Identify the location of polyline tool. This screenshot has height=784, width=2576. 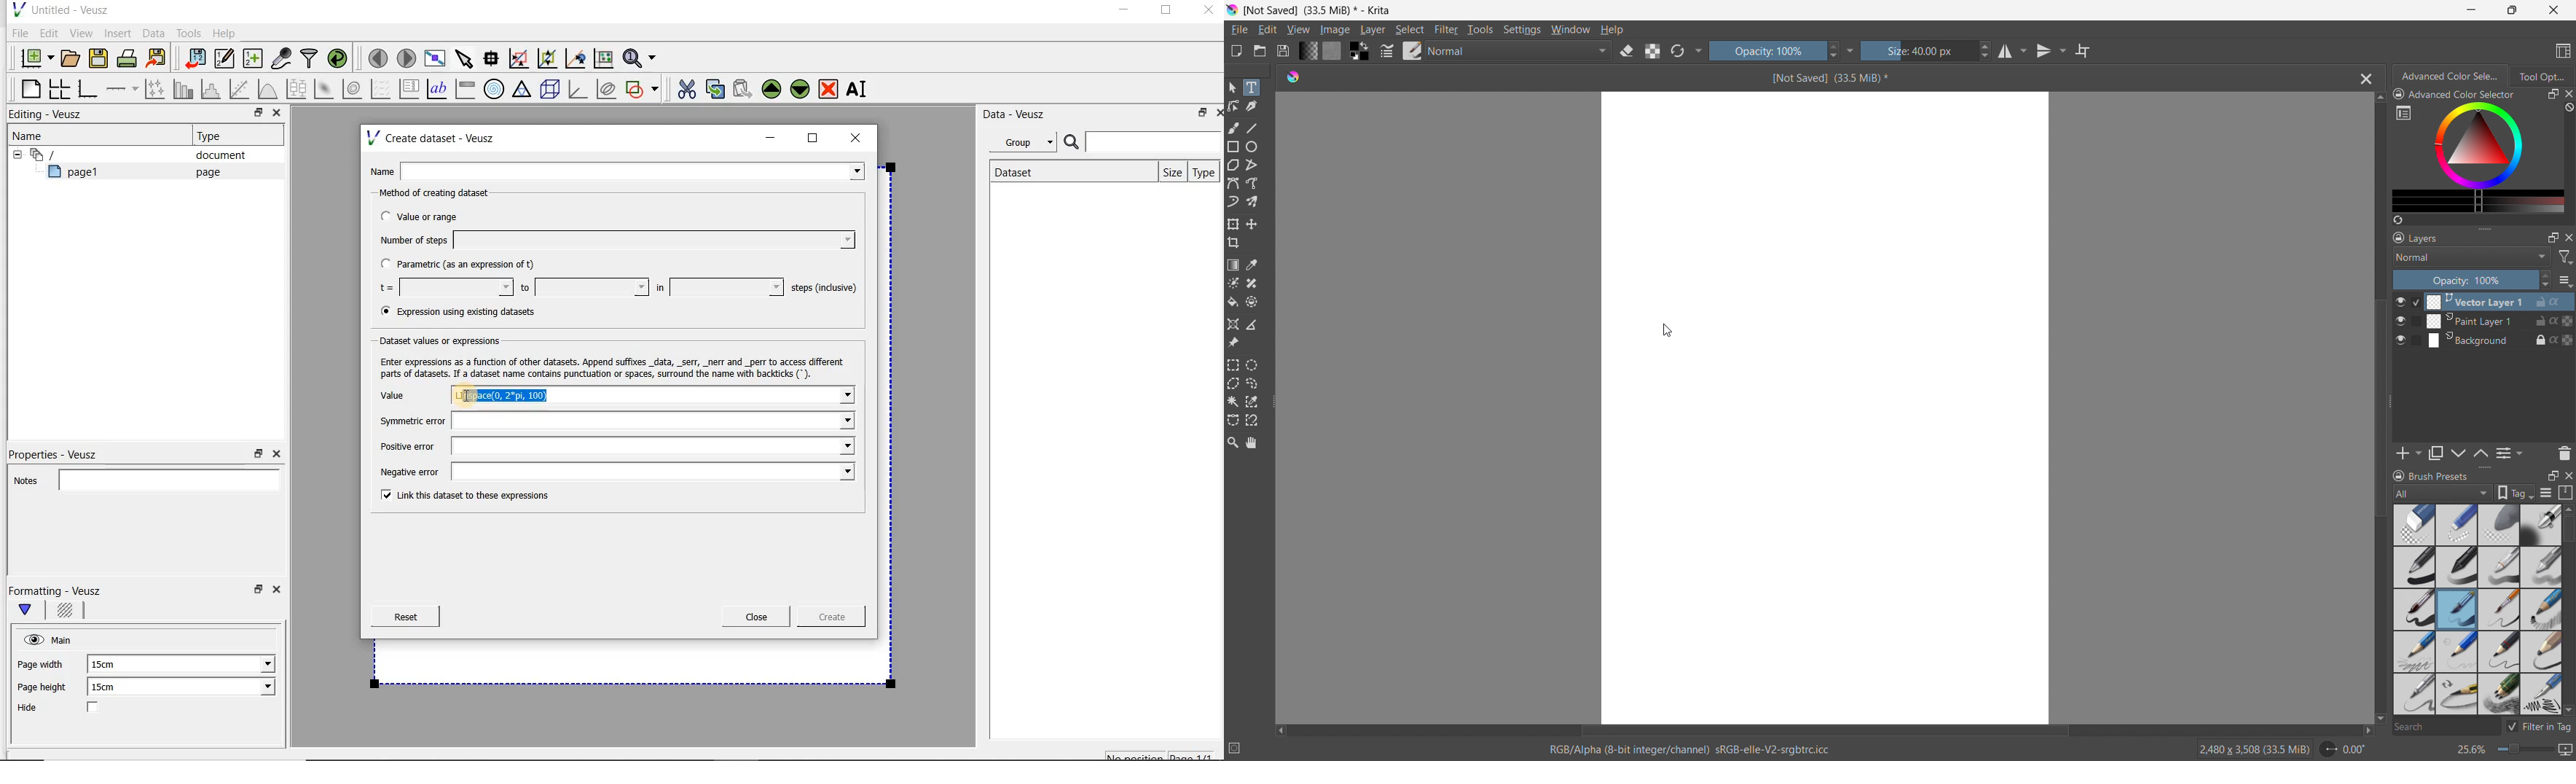
(1251, 166).